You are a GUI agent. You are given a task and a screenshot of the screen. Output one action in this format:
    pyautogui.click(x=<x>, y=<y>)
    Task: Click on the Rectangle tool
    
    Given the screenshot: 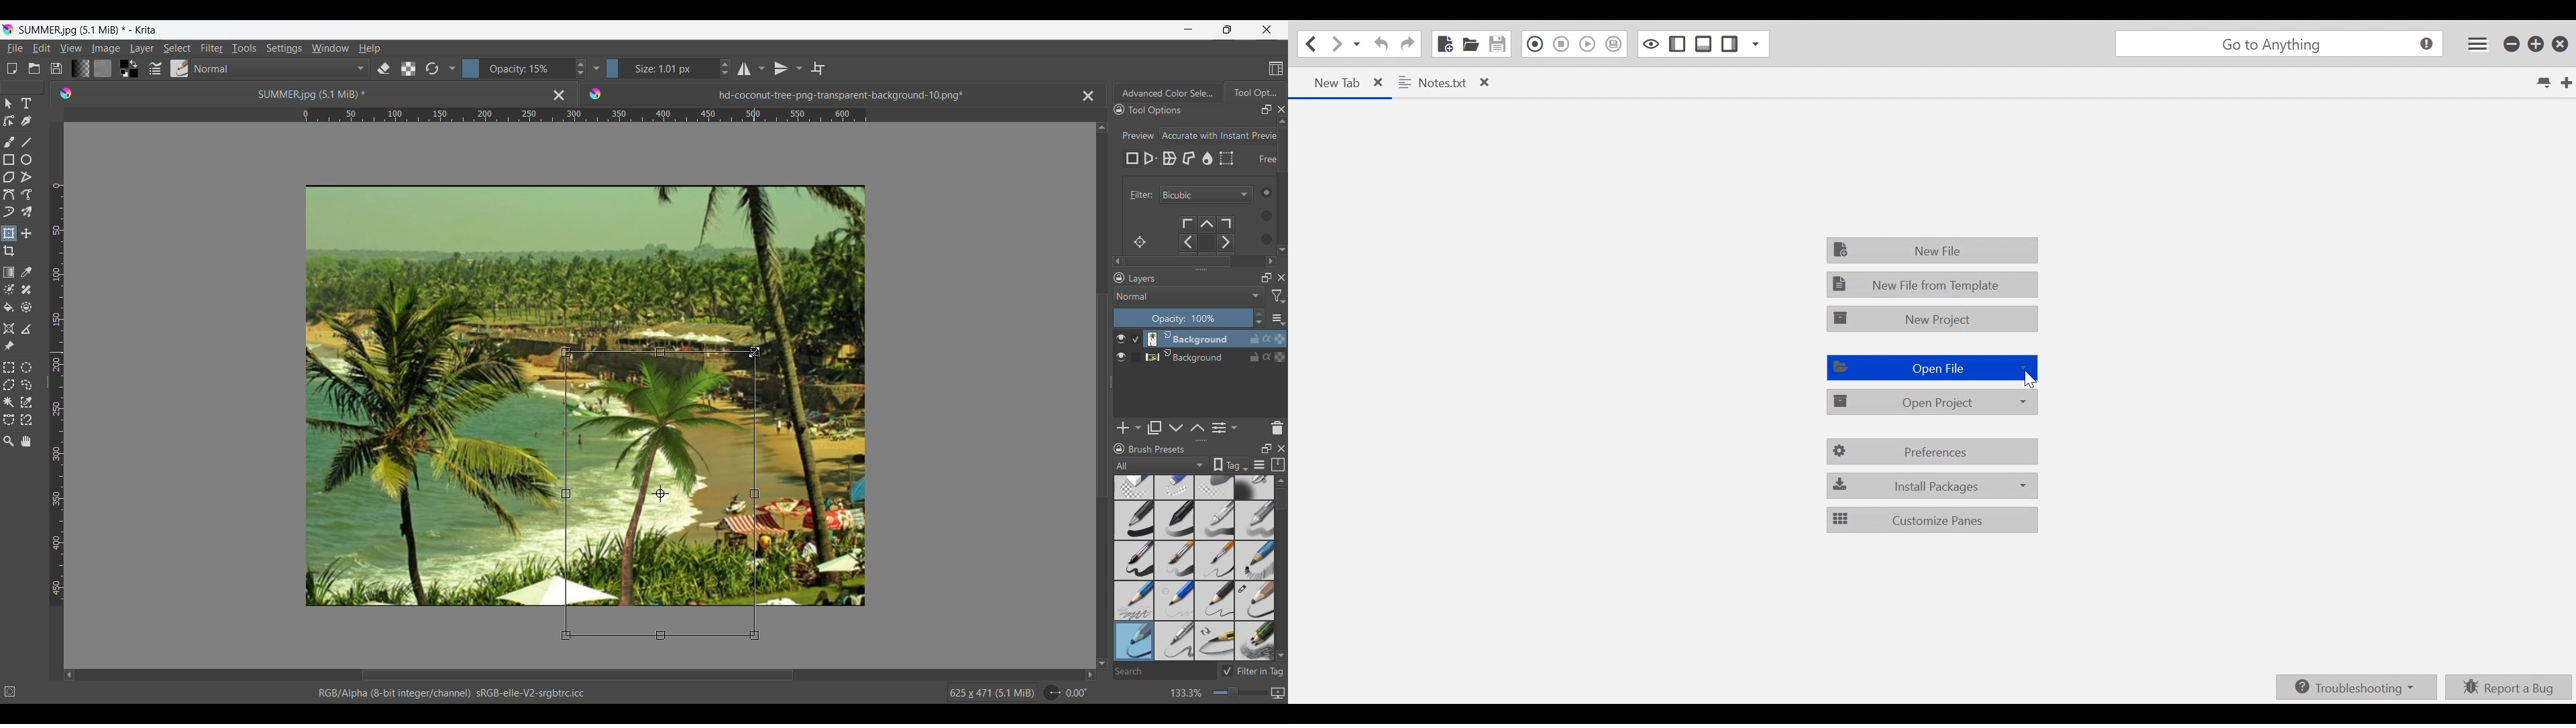 What is the action you would take?
    pyautogui.click(x=8, y=160)
    